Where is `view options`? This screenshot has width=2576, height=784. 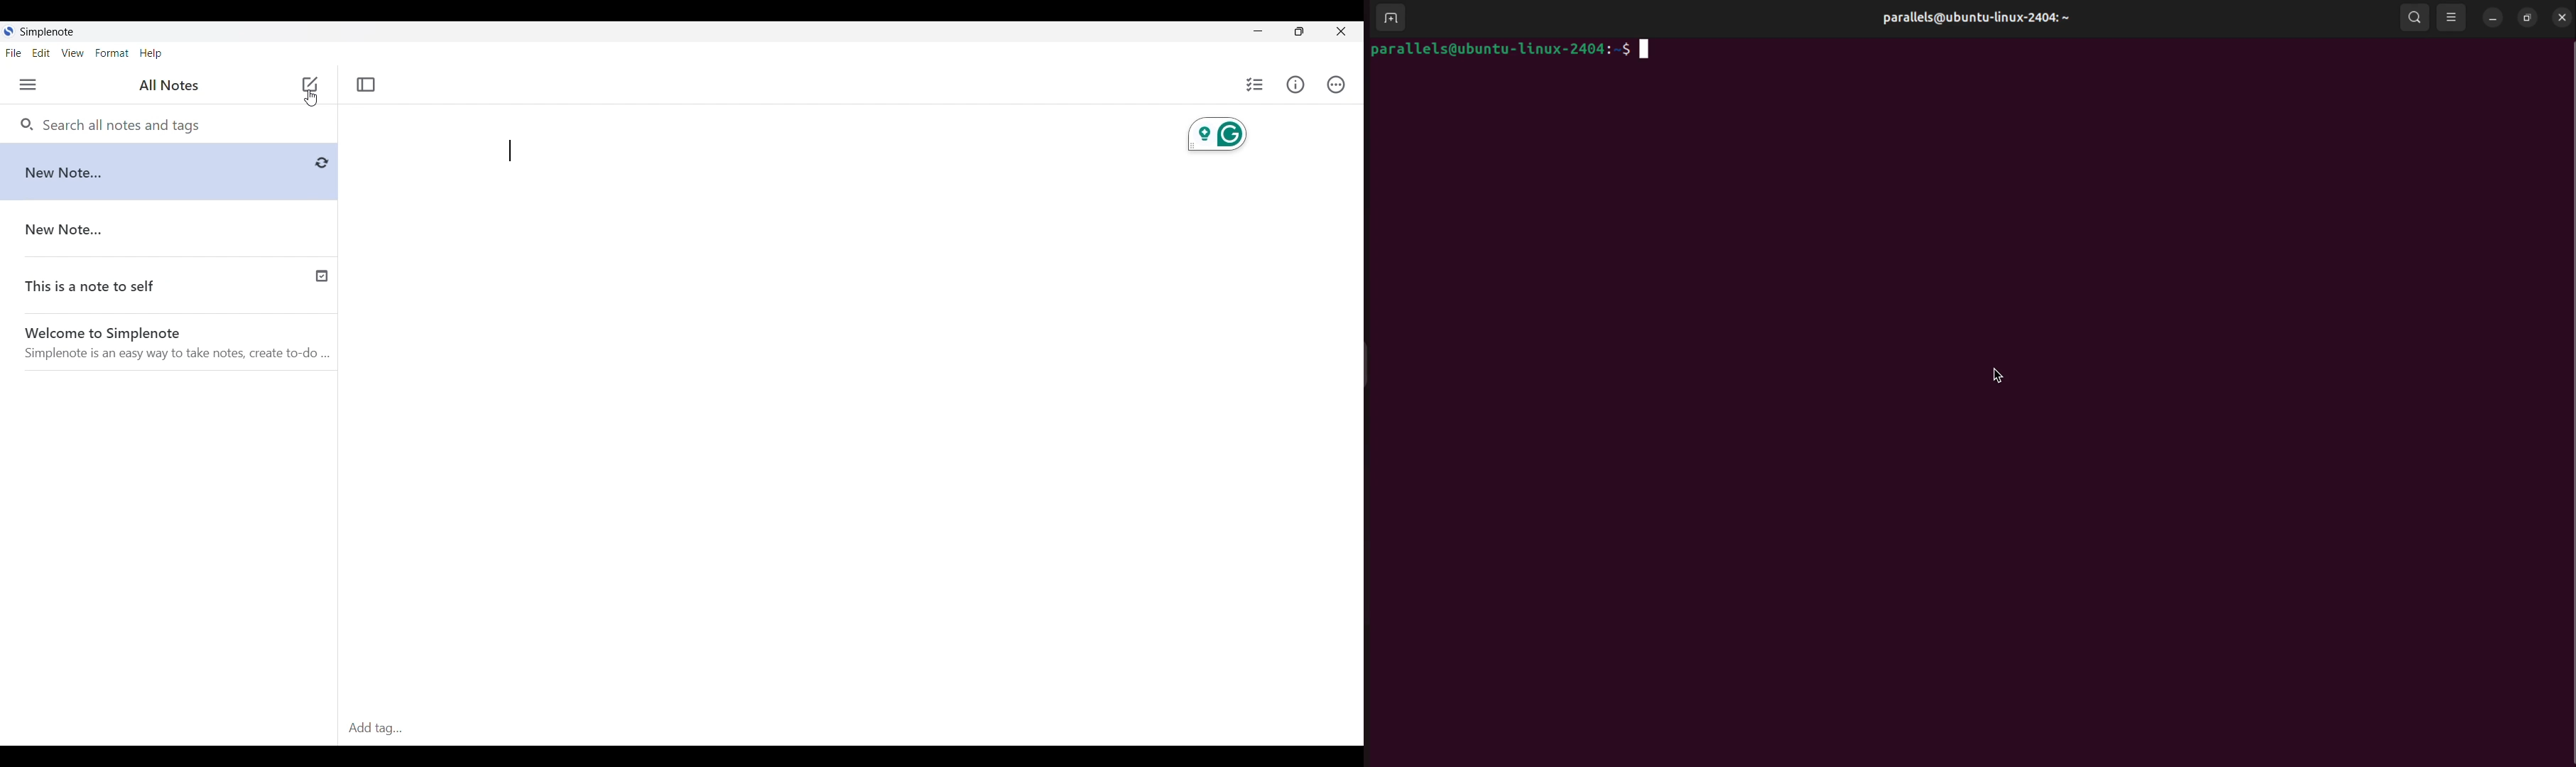
view options is located at coordinates (2453, 17).